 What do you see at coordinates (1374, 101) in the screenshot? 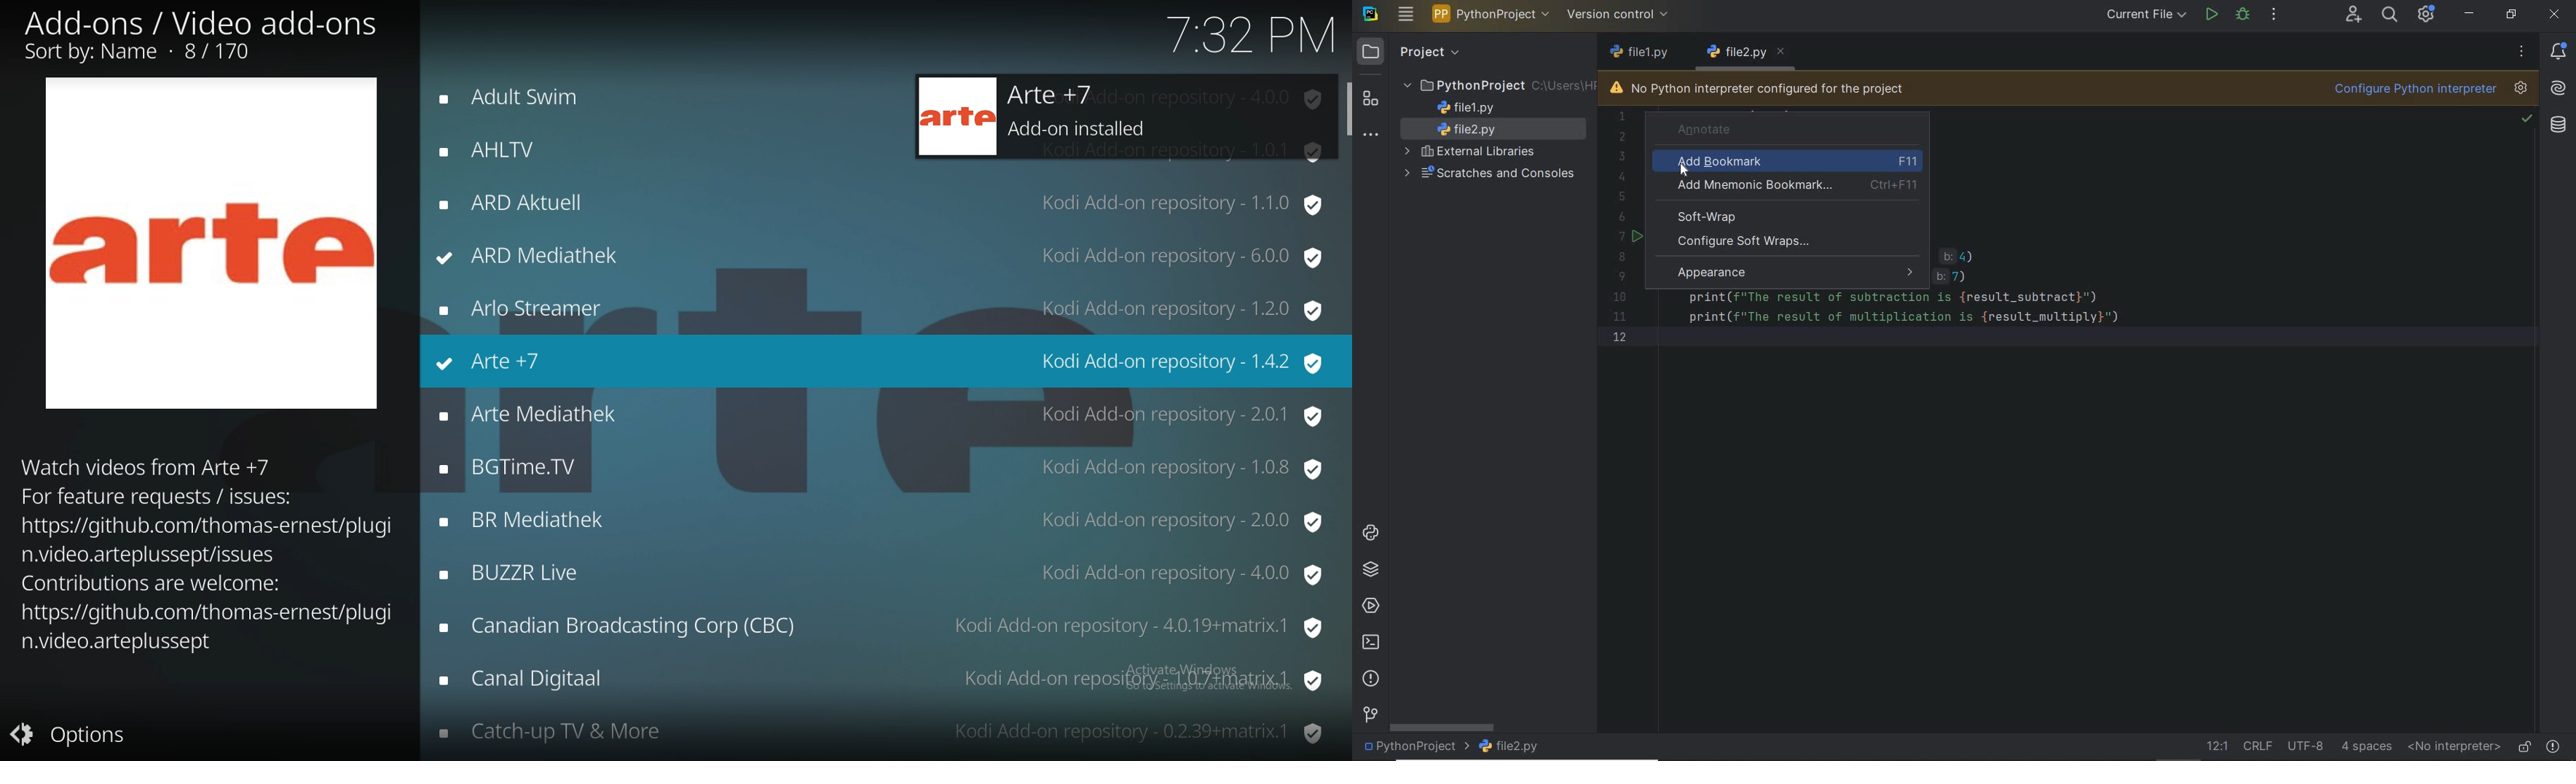
I see `structure` at bounding box center [1374, 101].